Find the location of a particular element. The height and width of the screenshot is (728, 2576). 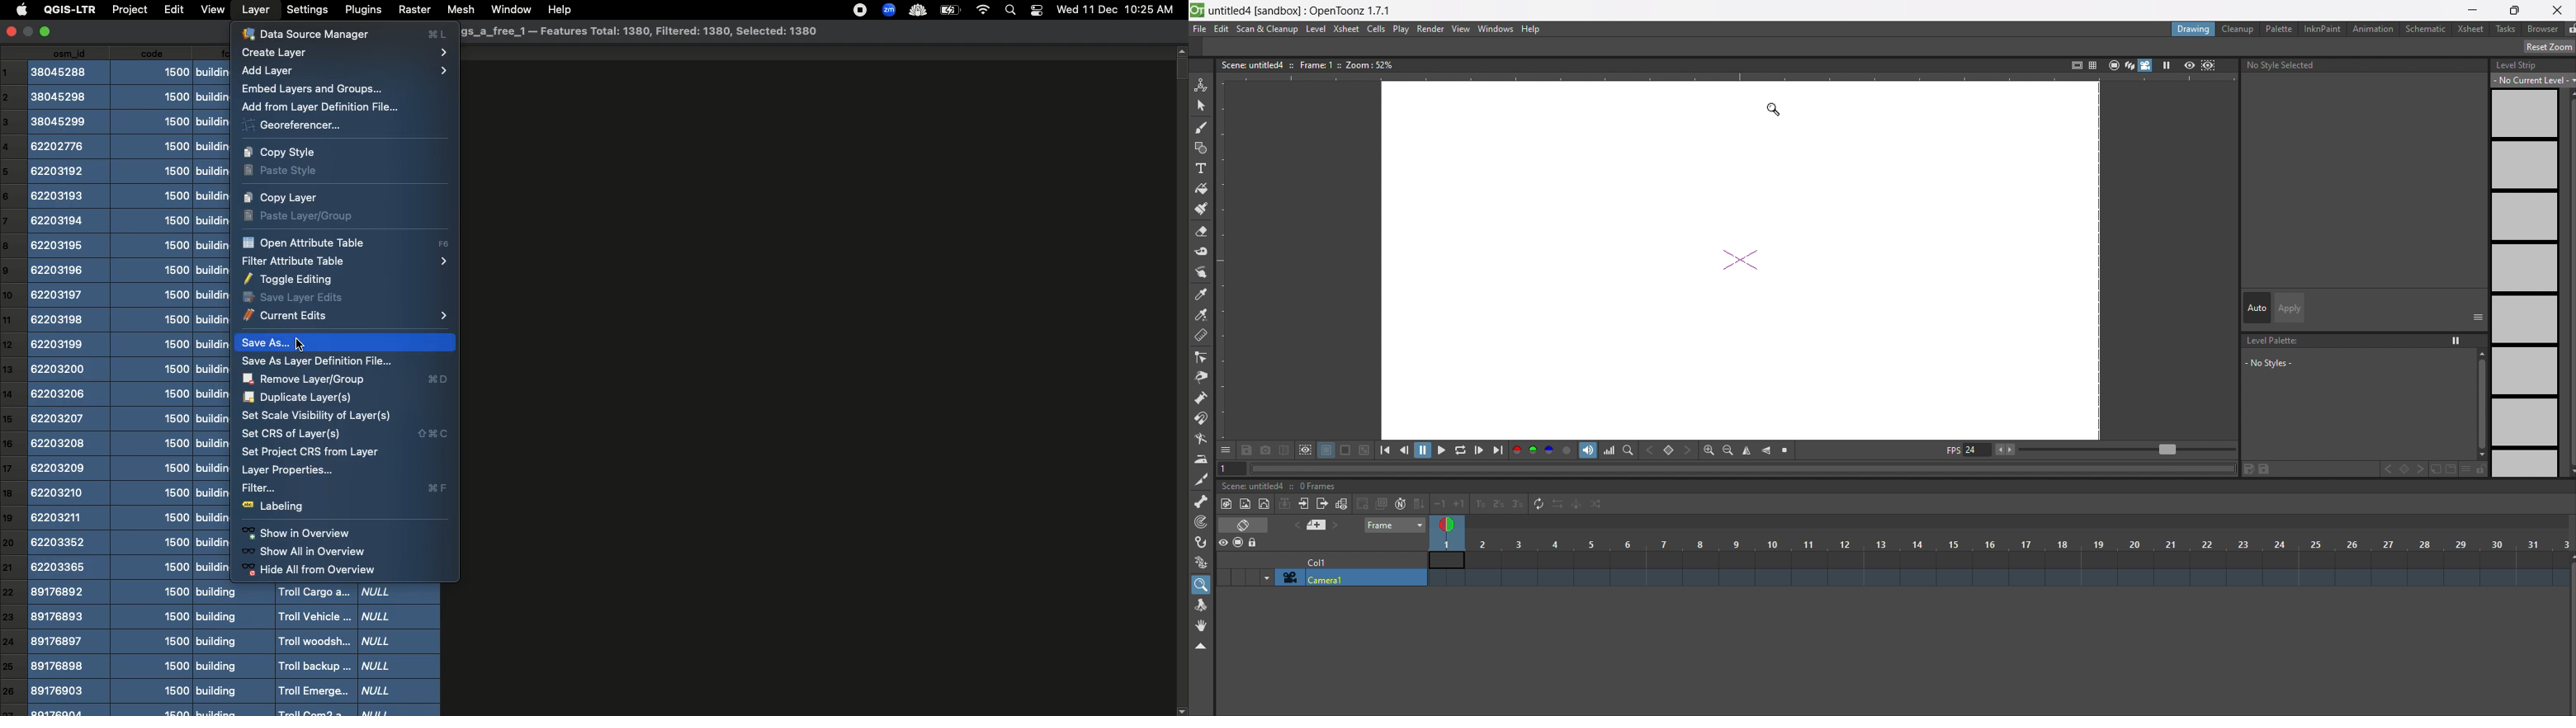

camera is located at coordinates (1344, 578).